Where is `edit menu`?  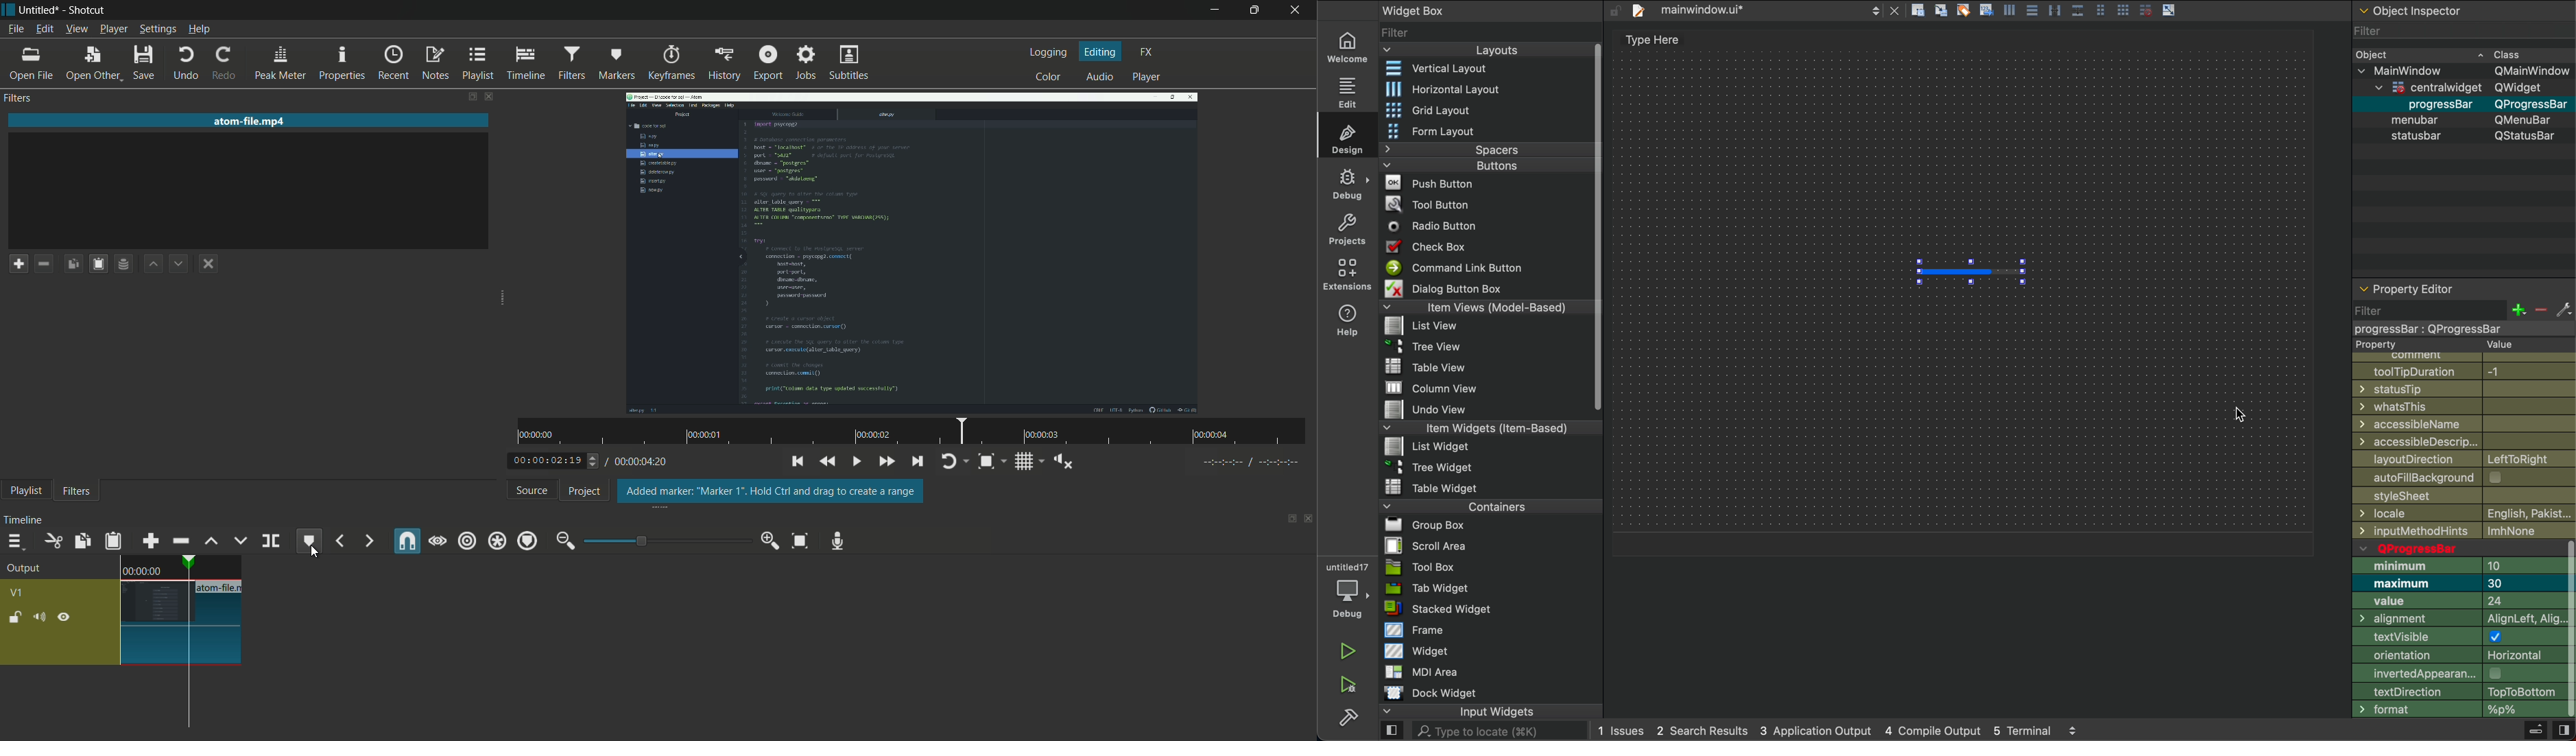
edit menu is located at coordinates (45, 29).